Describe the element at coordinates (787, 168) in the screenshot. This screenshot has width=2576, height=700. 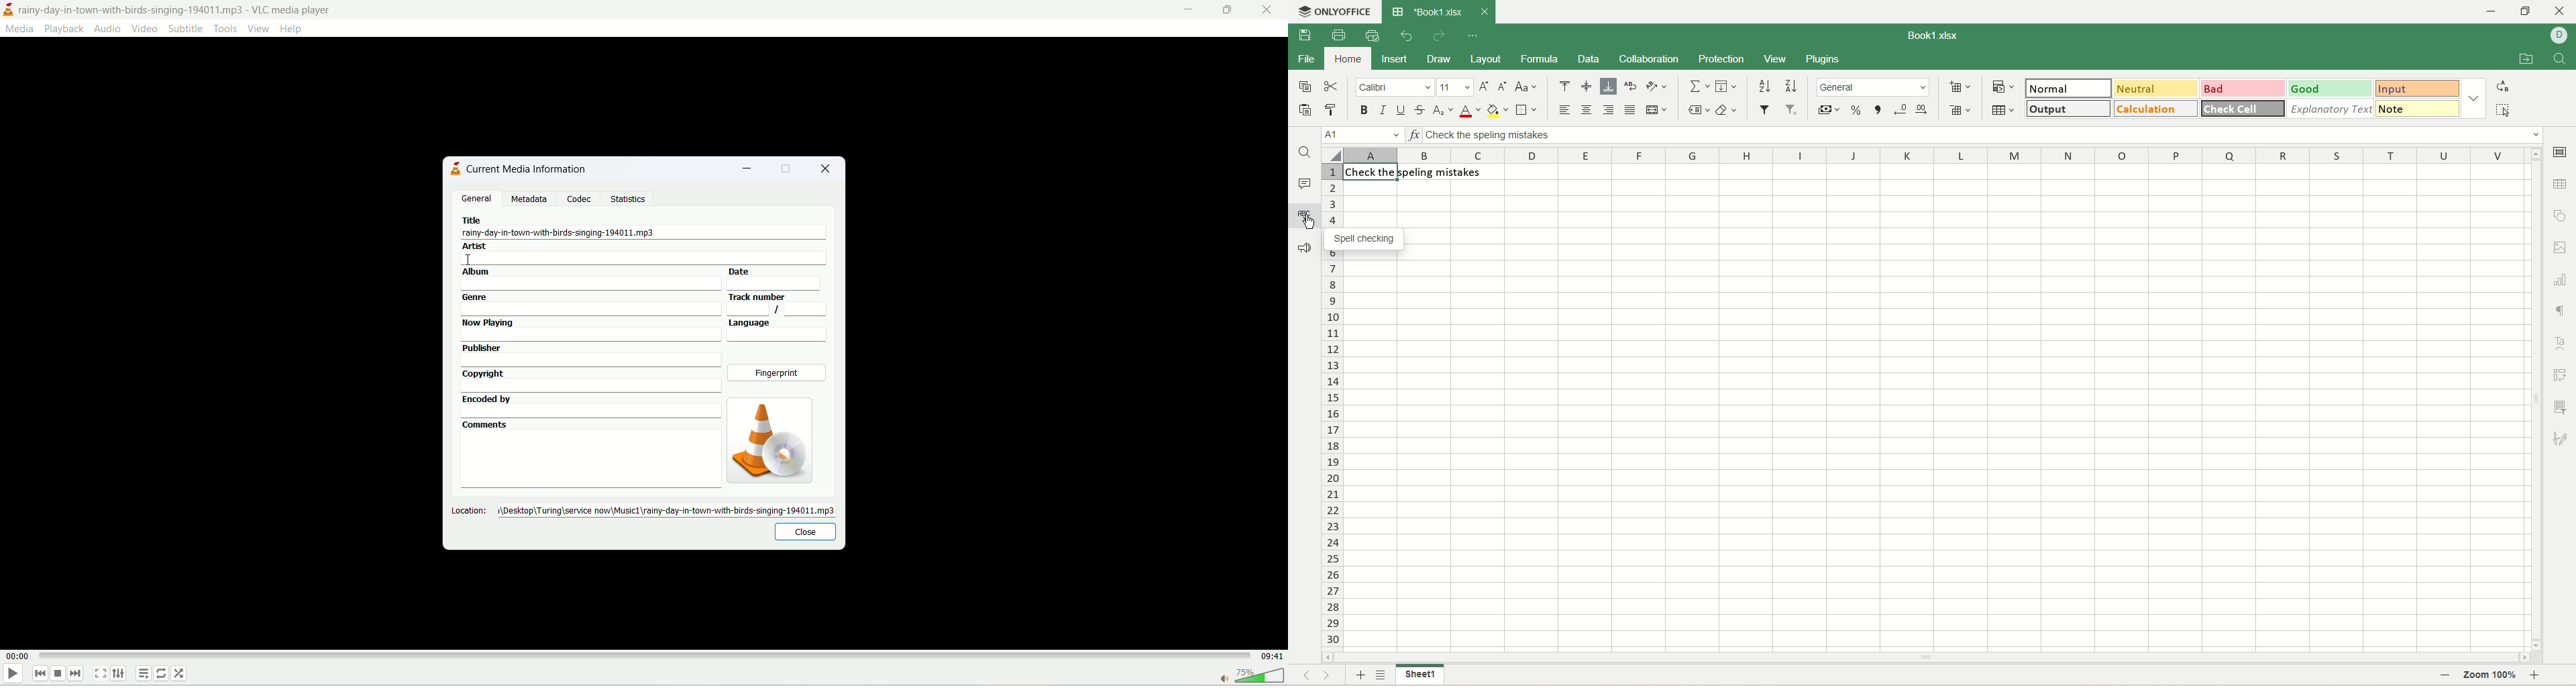
I see `maximize` at that location.